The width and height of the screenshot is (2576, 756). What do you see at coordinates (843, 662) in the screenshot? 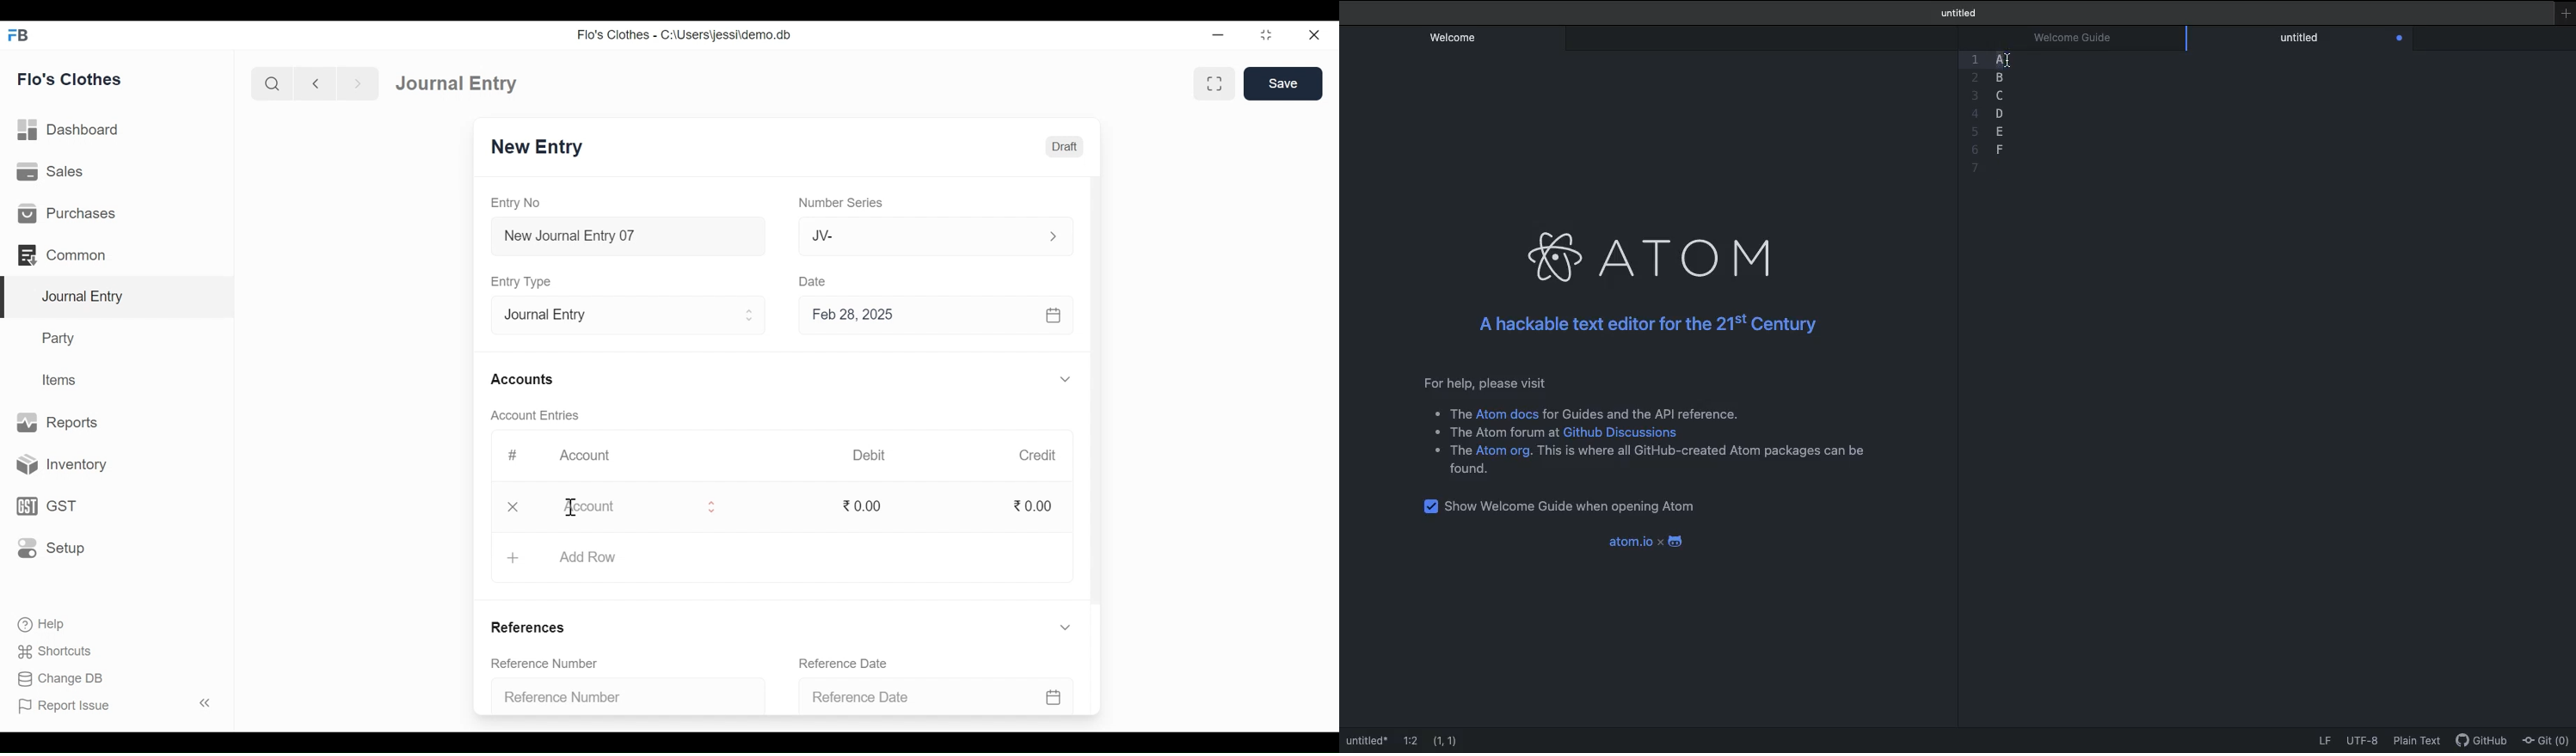
I see `Reference Date` at bounding box center [843, 662].